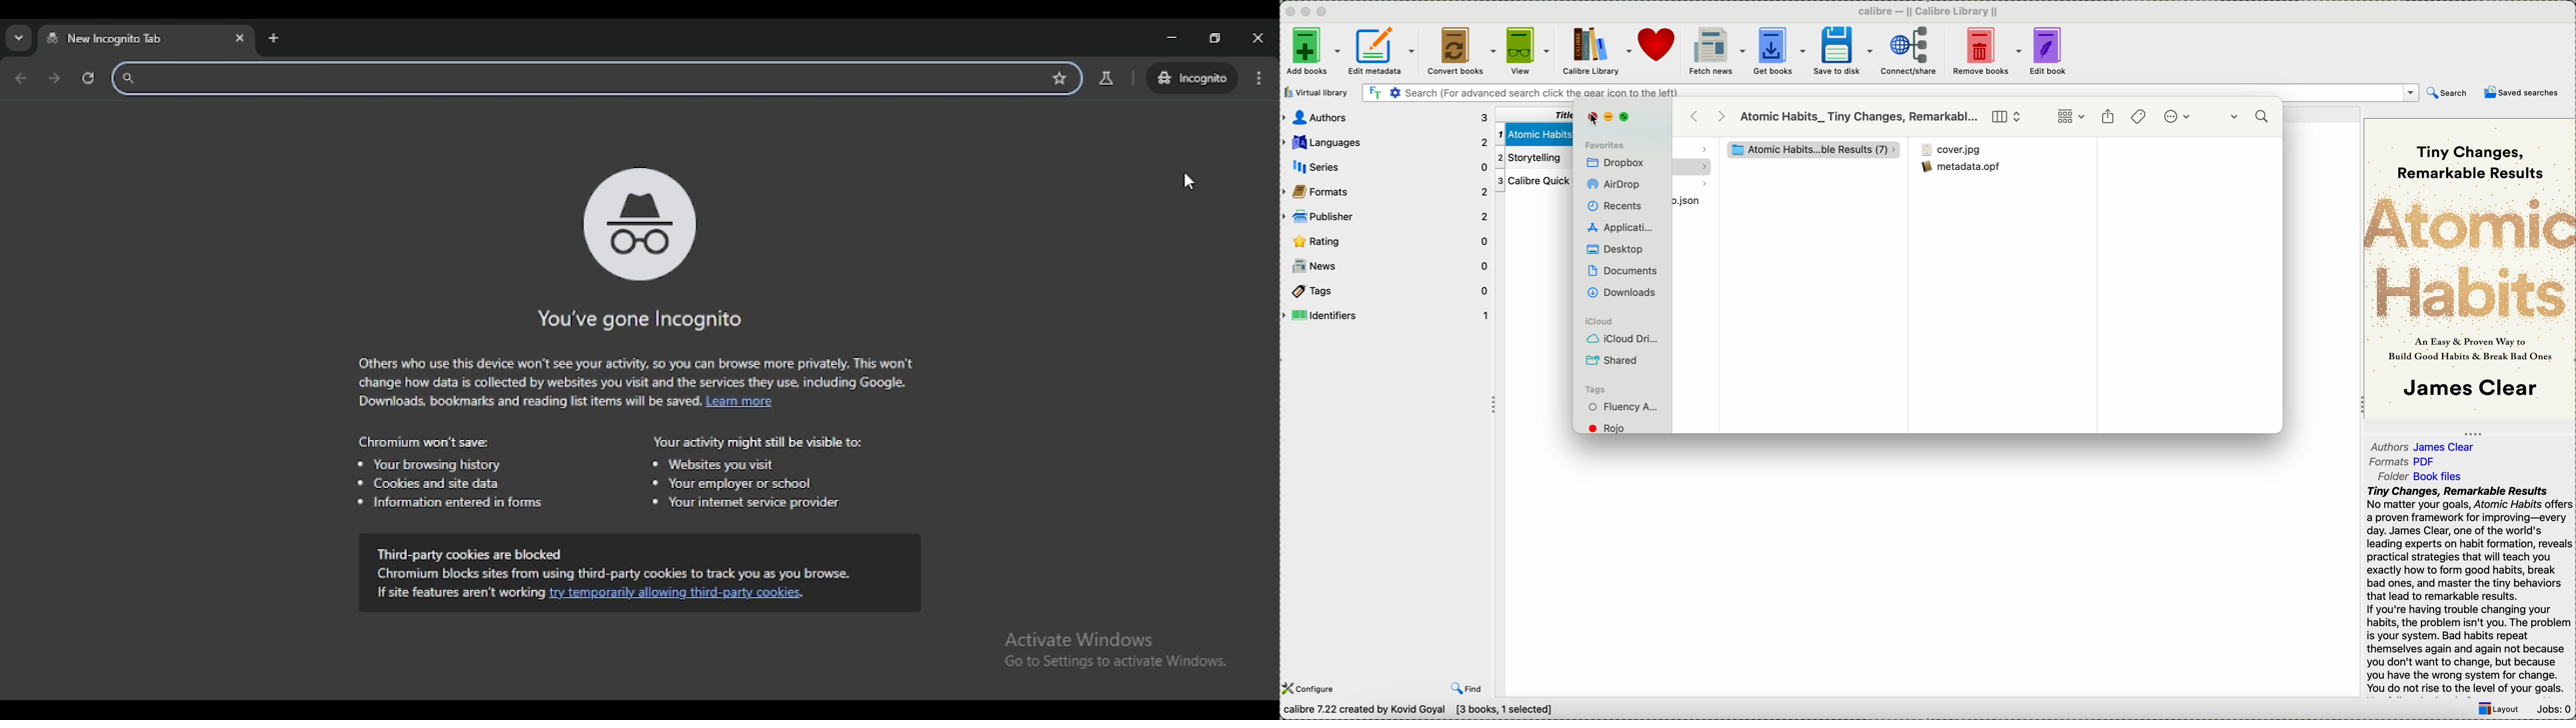  I want to click on title, so click(1536, 114).